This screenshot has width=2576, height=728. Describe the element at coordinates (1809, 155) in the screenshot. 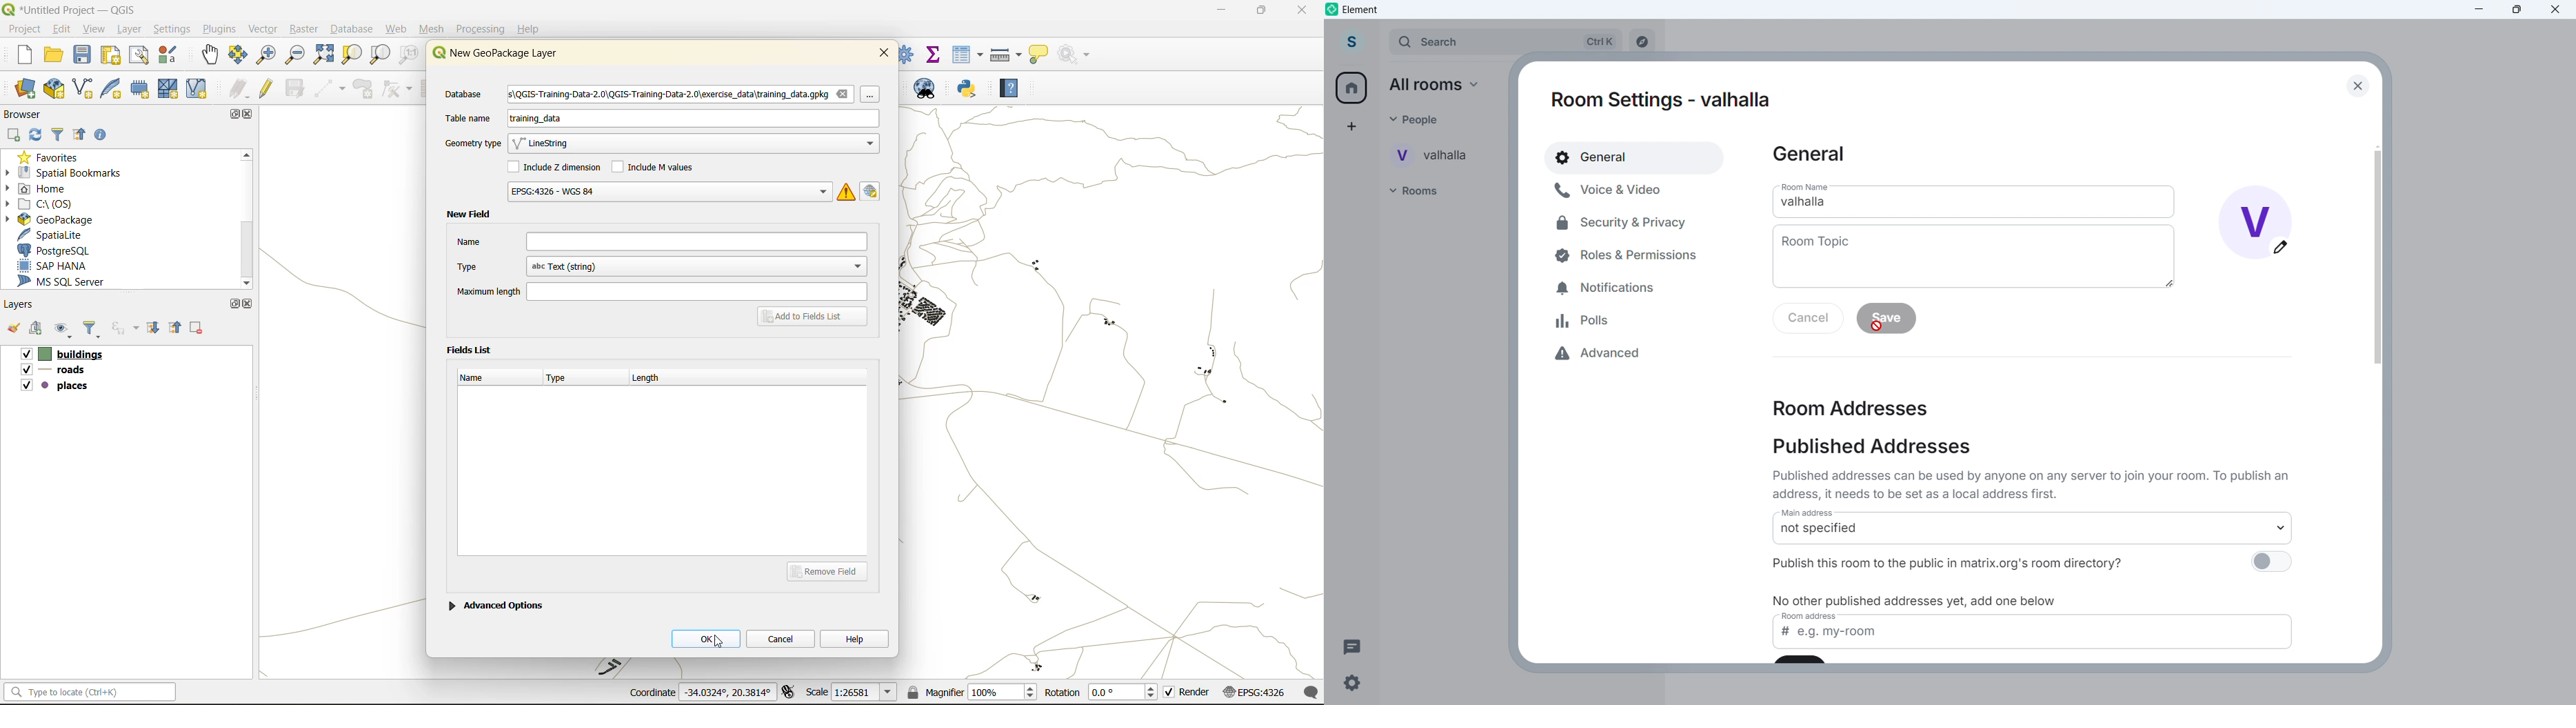

I see `General ` at that location.